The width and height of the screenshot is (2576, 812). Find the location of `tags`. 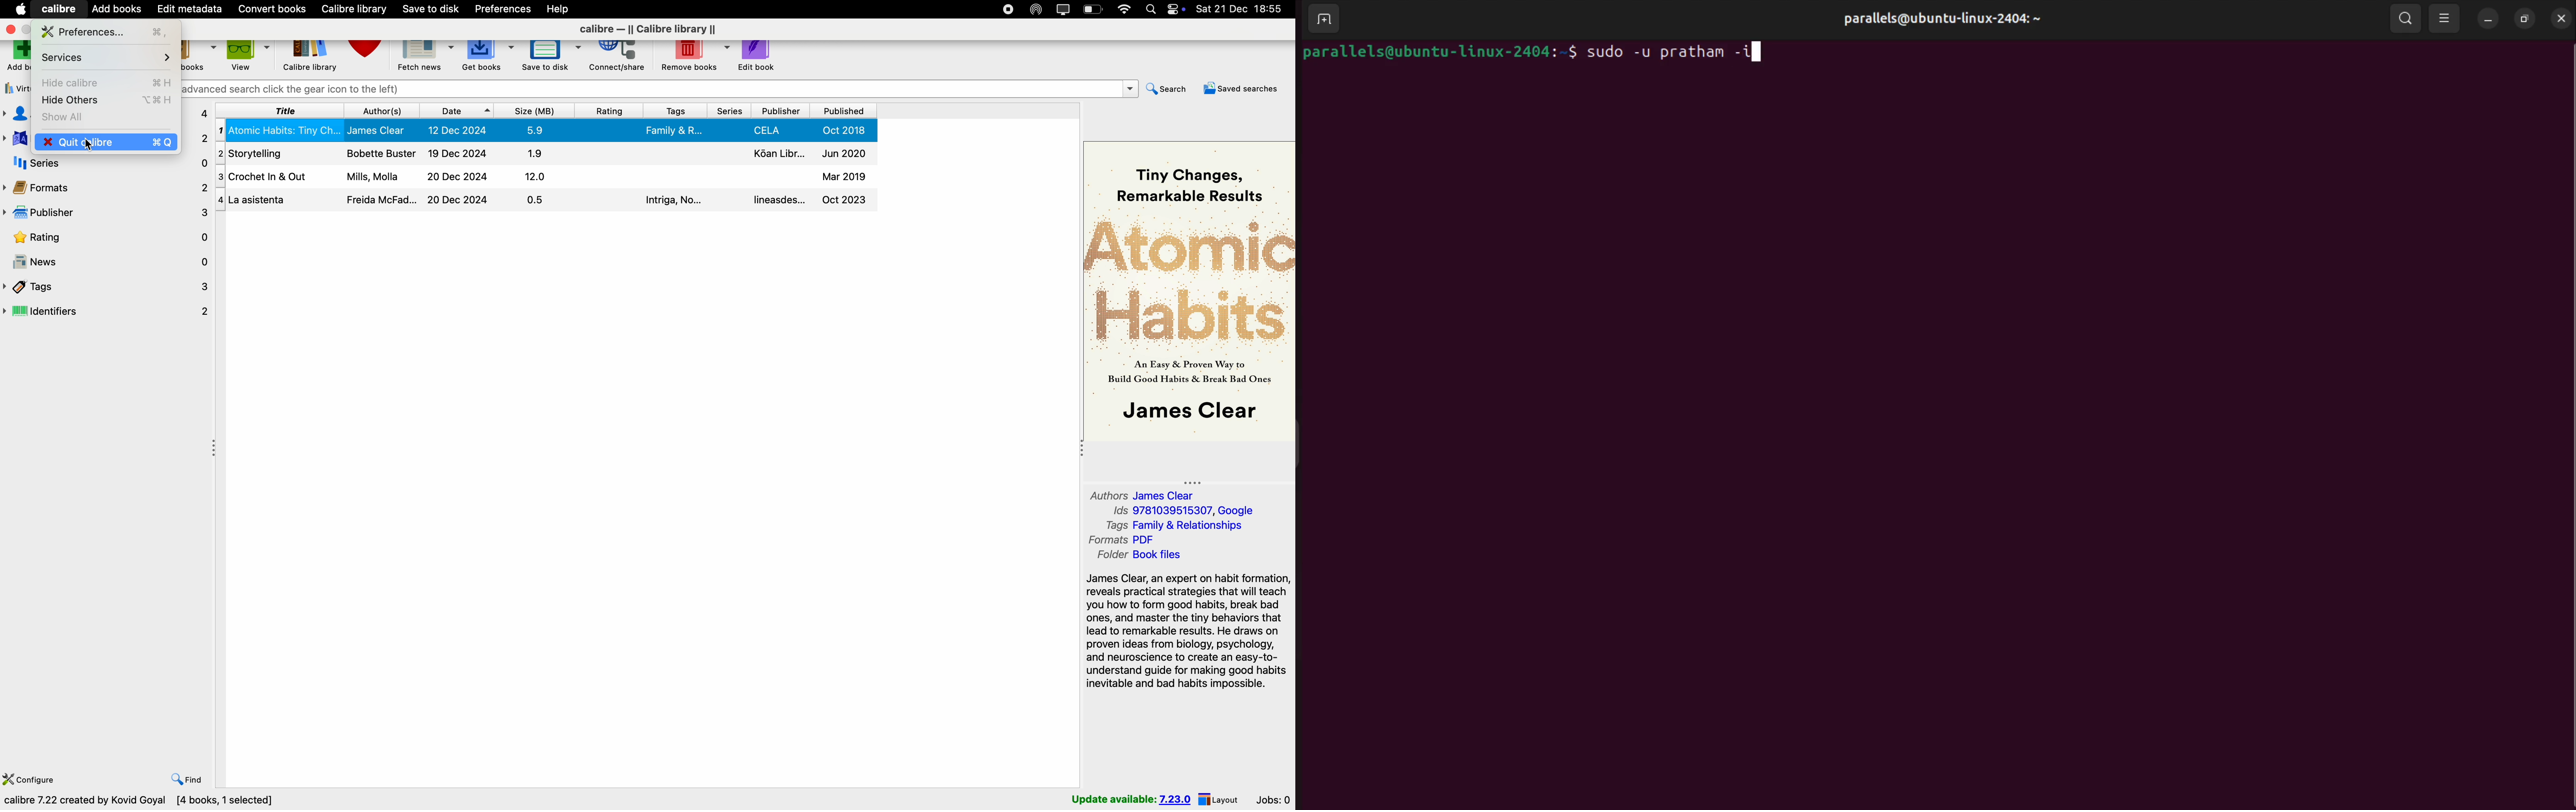

tags is located at coordinates (674, 111).